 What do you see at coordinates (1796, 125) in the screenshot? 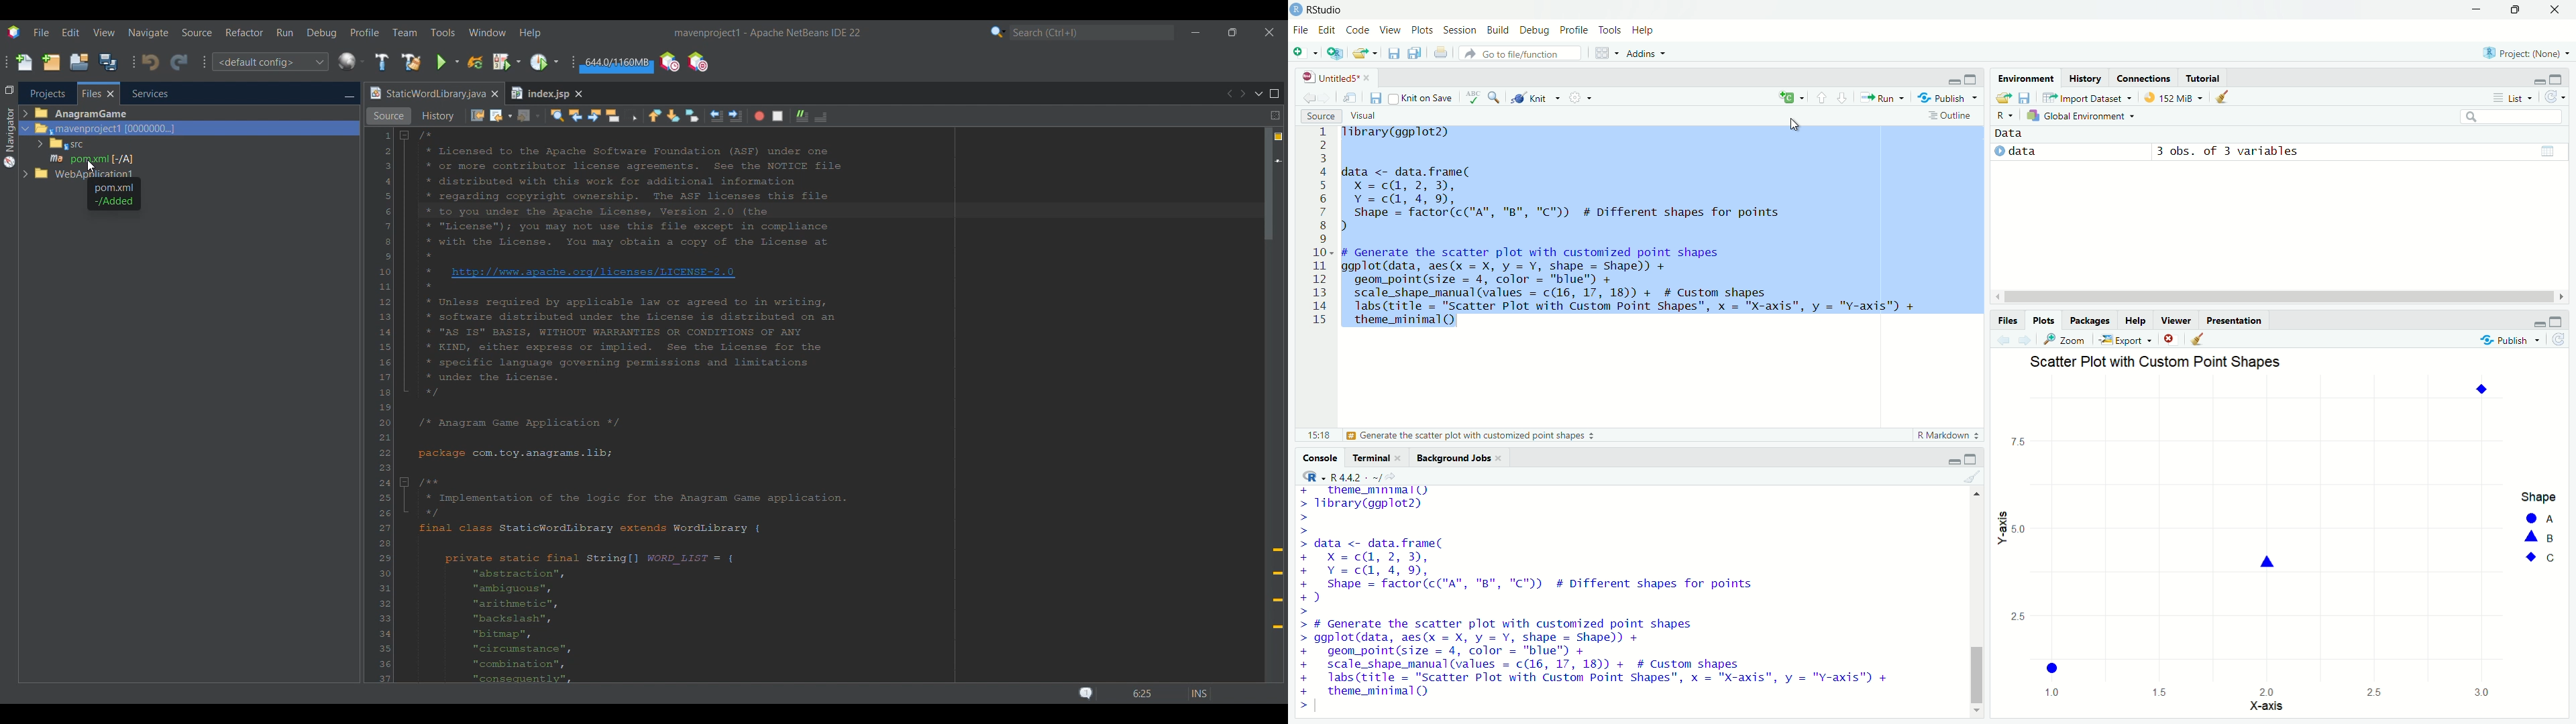
I see `cursor` at bounding box center [1796, 125].